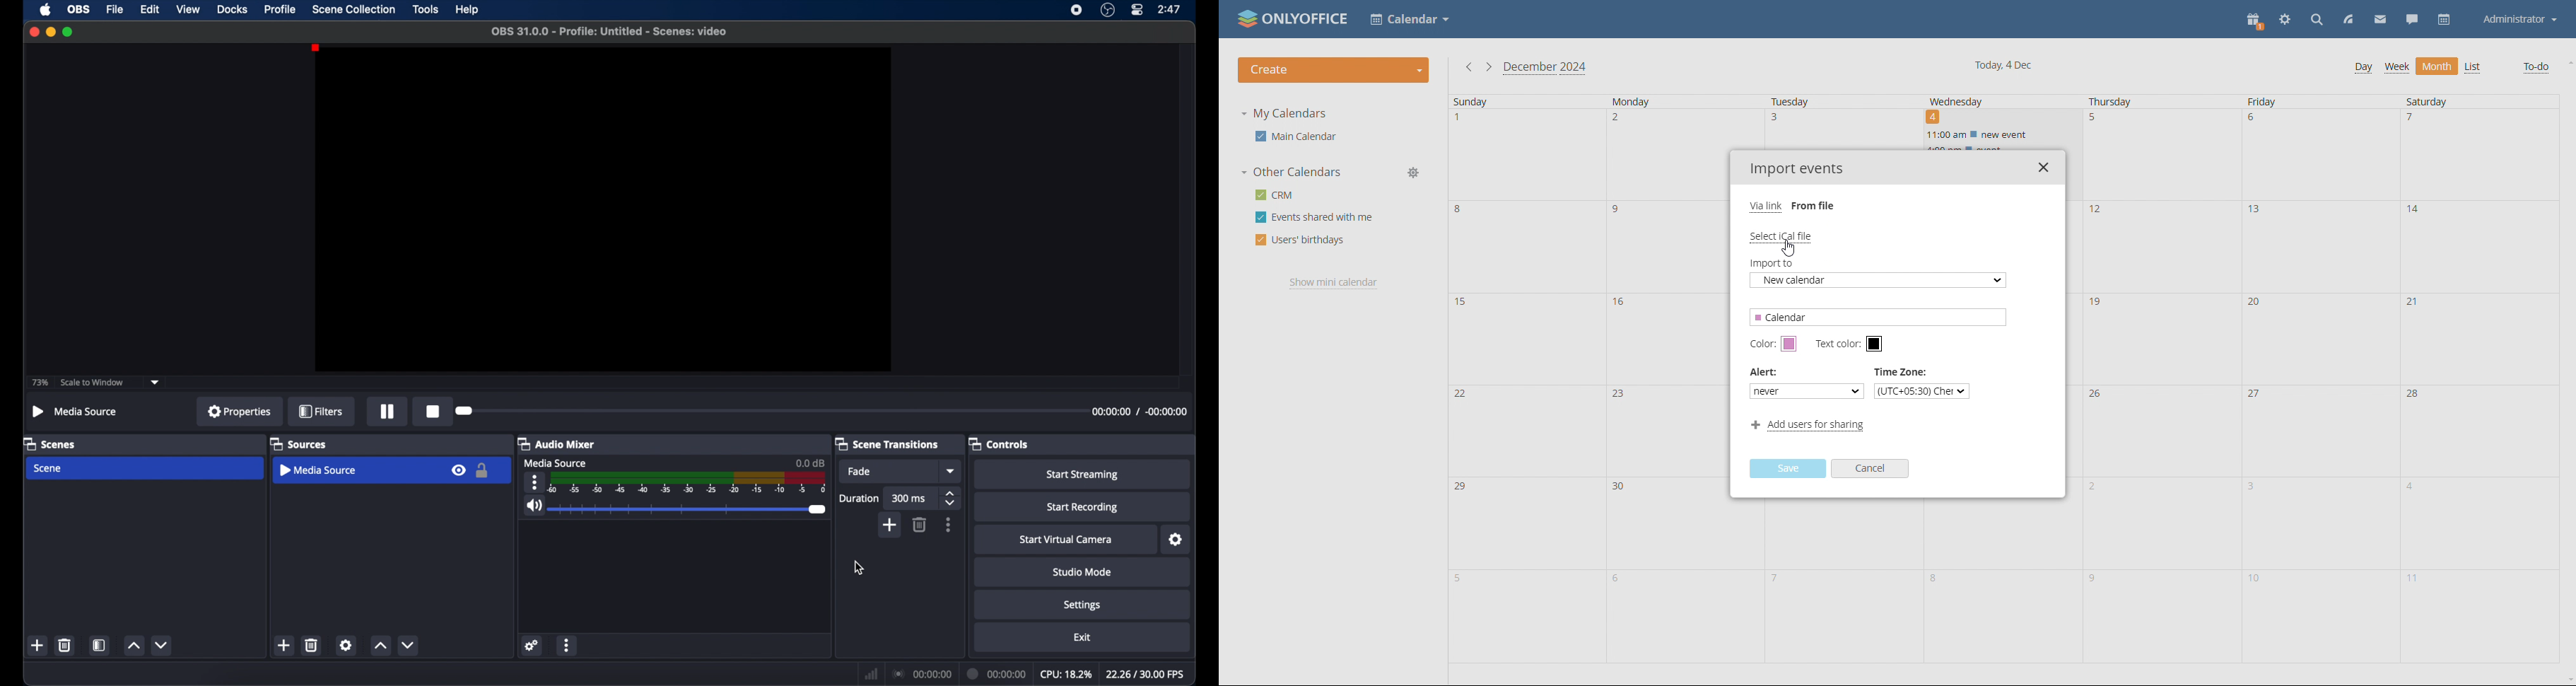  I want to click on Duration, so click(758, 409).